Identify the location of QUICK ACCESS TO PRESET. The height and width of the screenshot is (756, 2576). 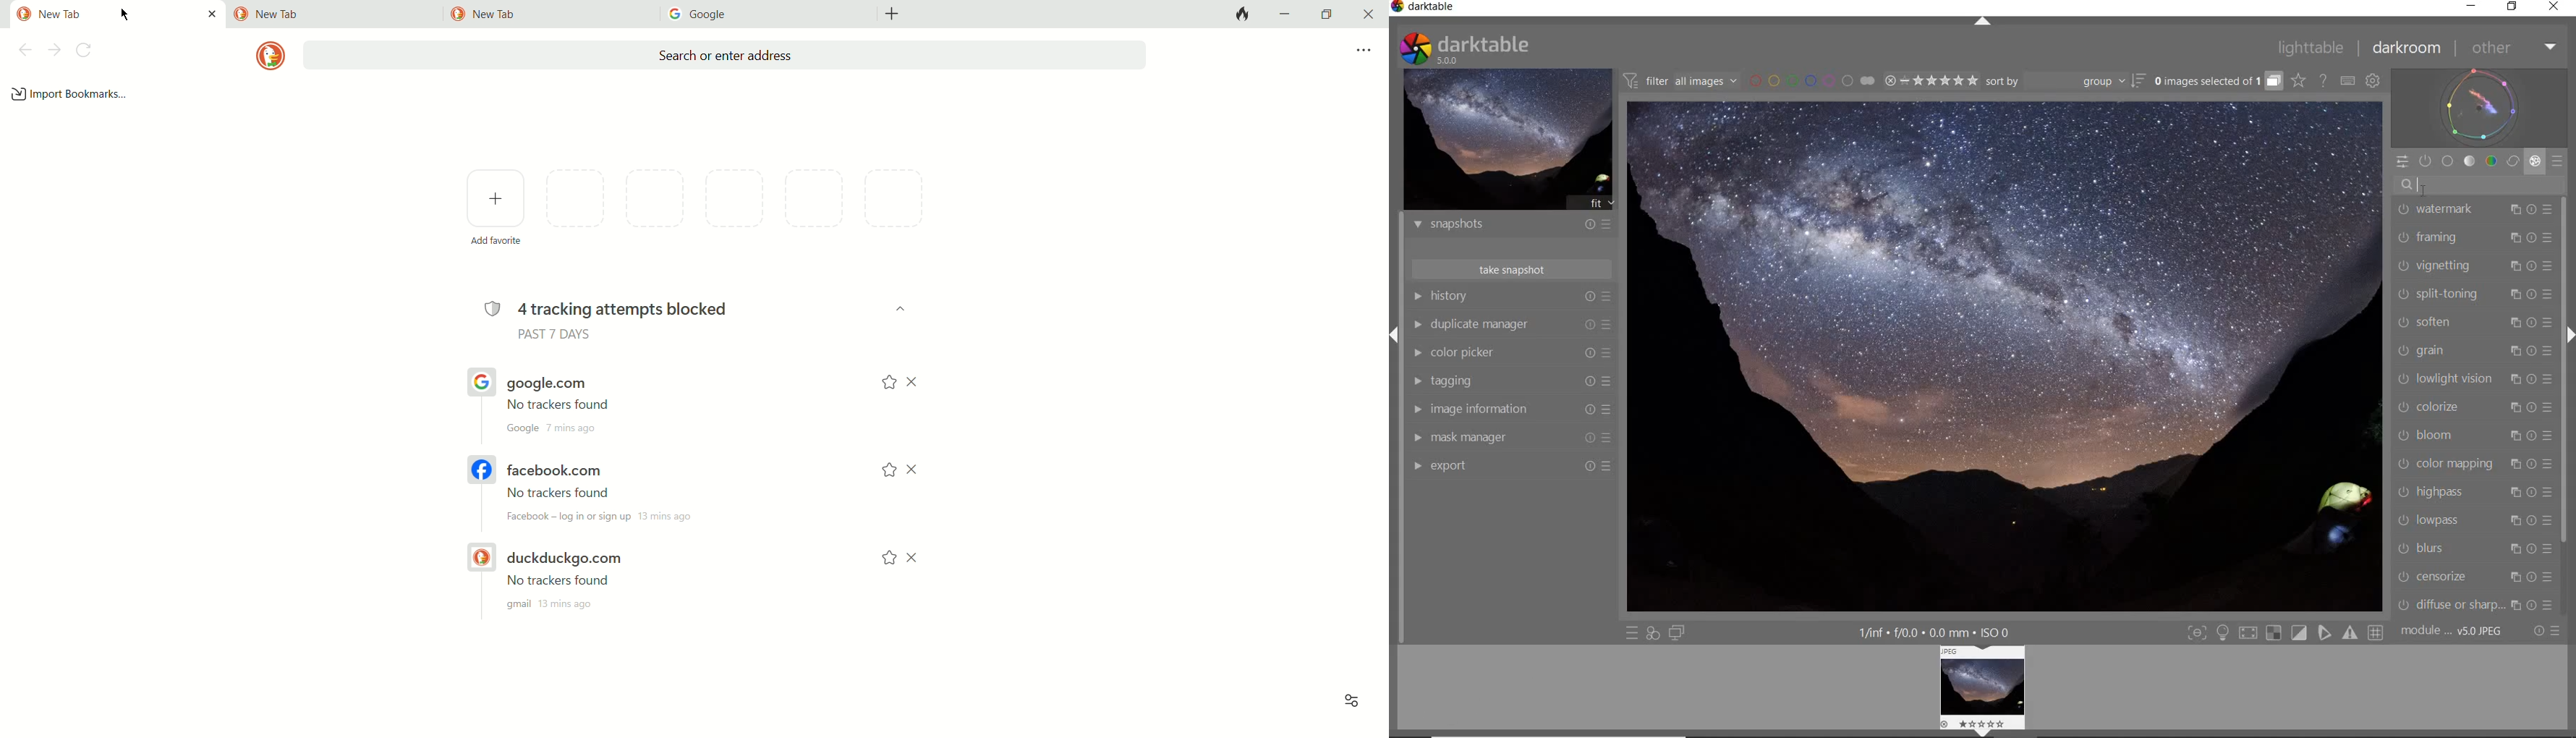
(1633, 633).